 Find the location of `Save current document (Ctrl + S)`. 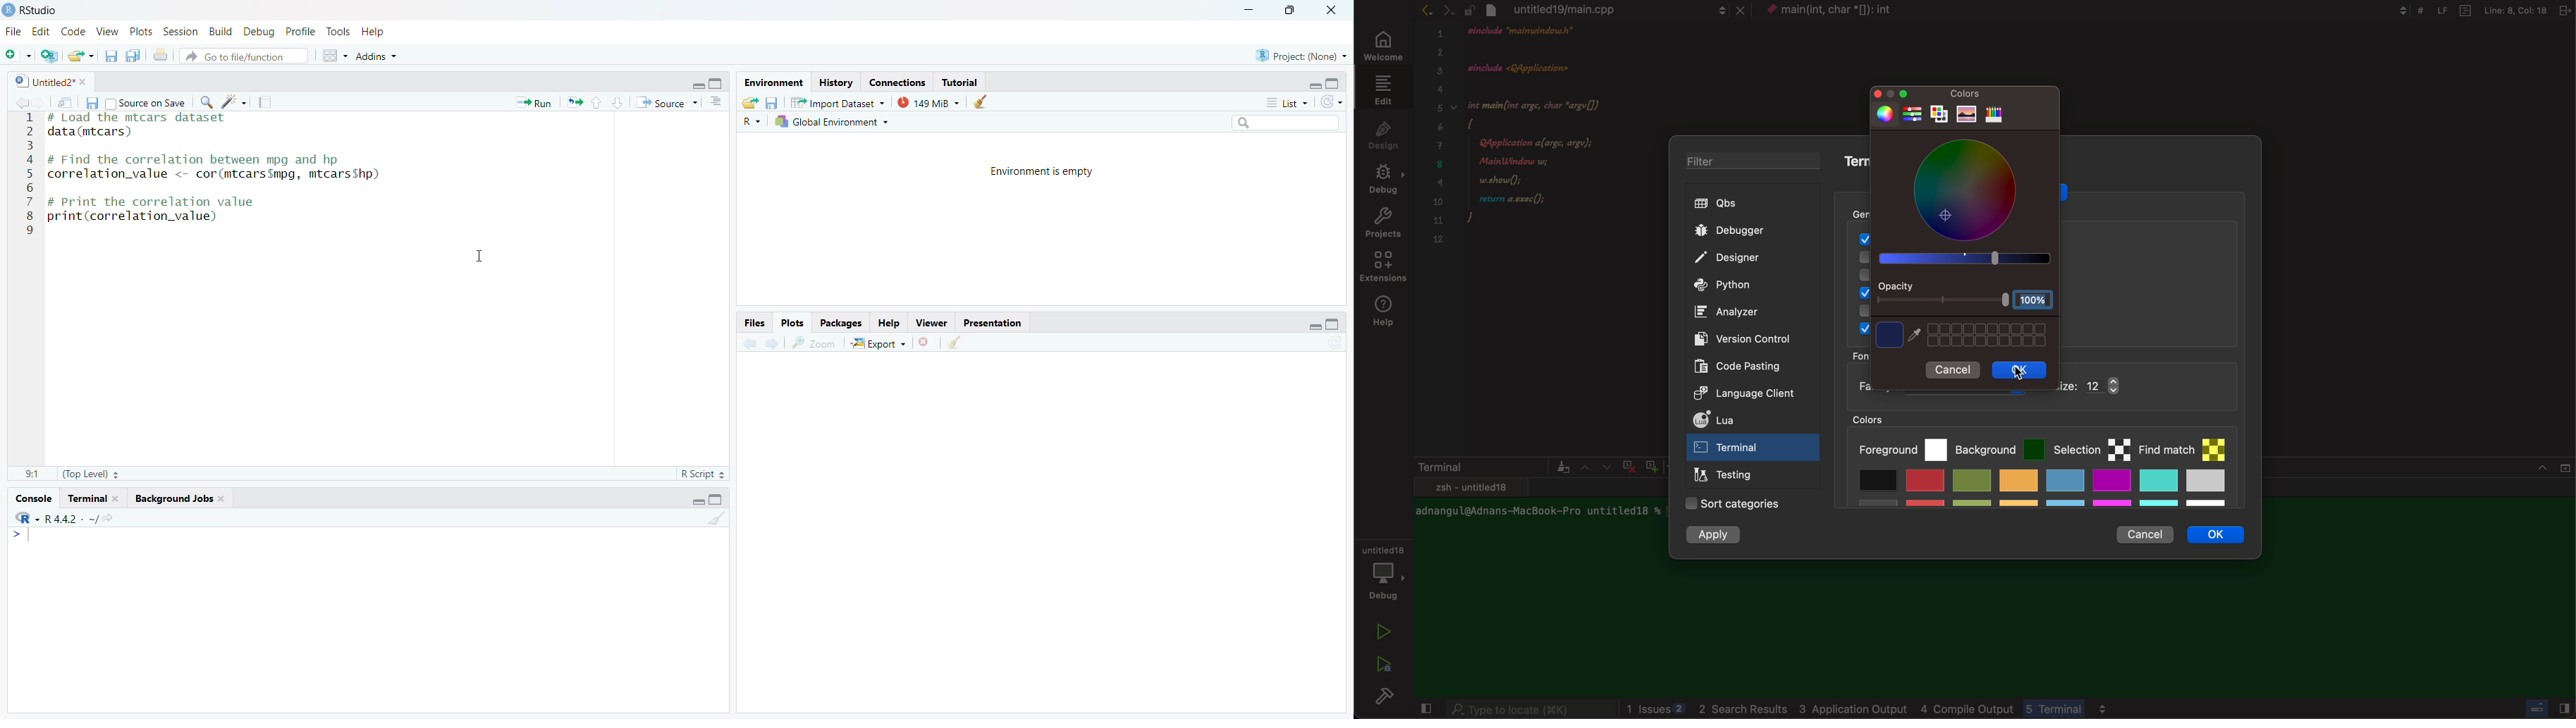

Save current document (Ctrl + S) is located at coordinates (109, 56).